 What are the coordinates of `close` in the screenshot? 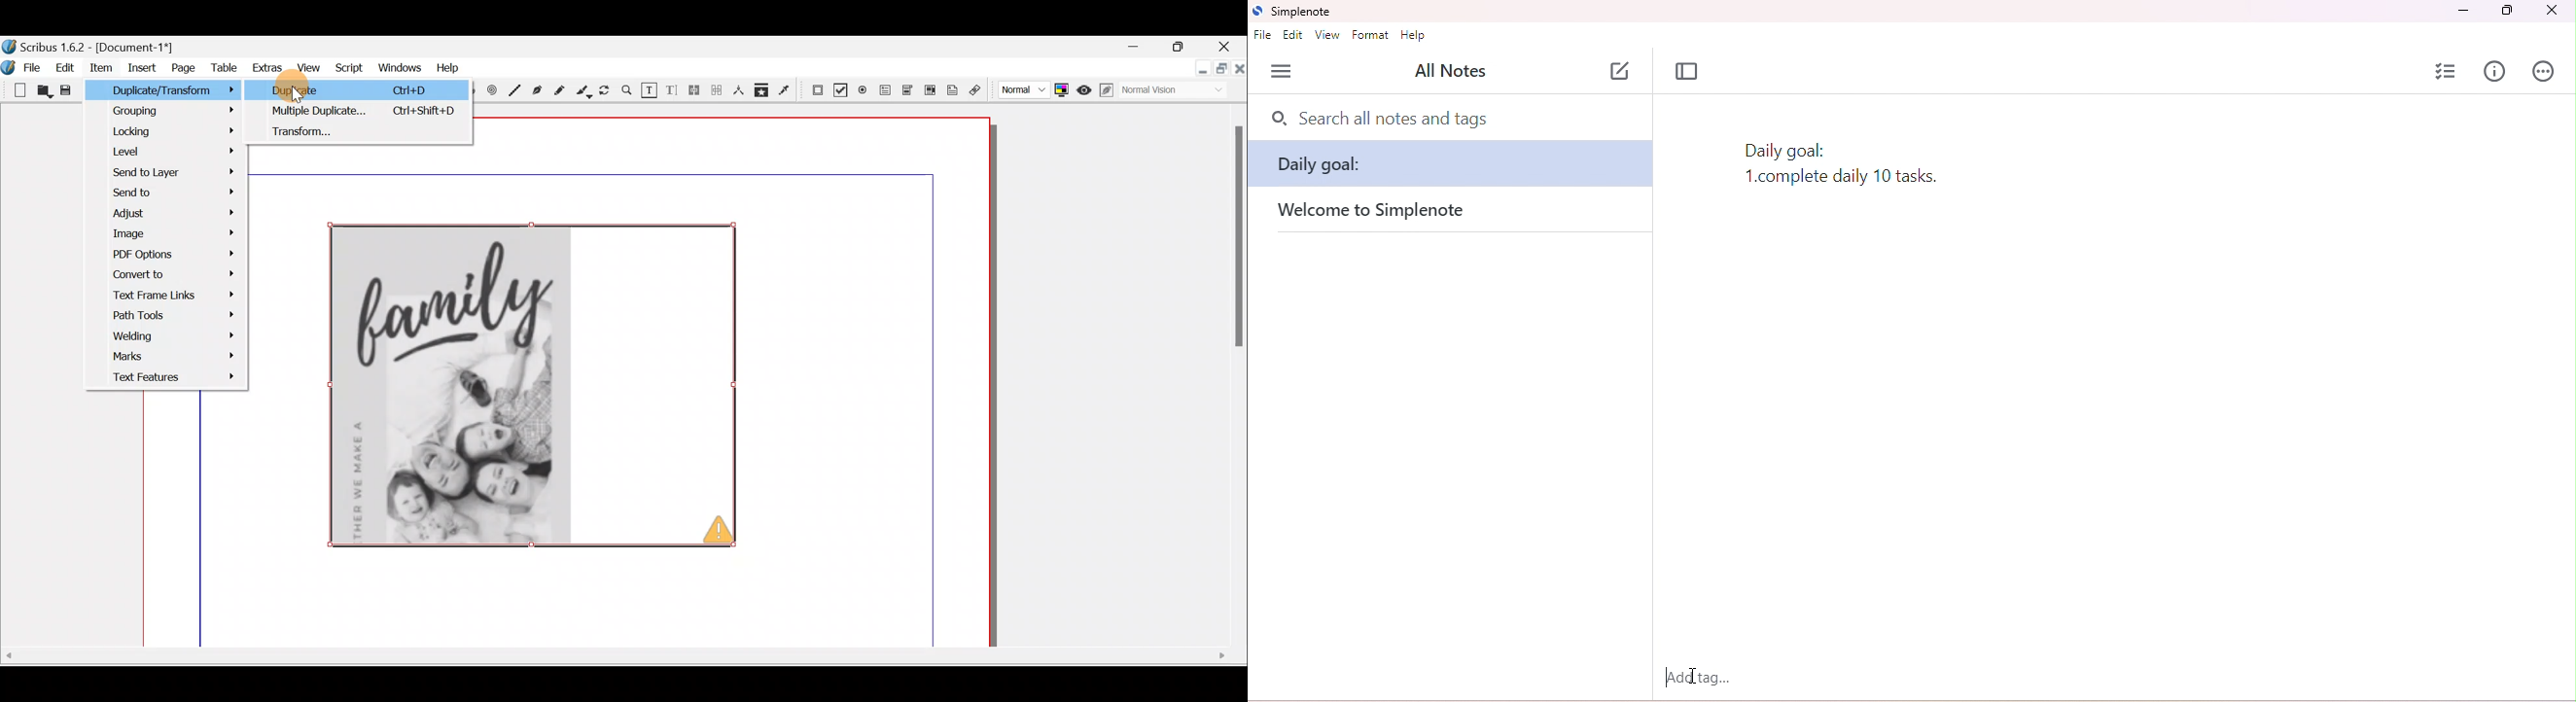 It's located at (2551, 11).